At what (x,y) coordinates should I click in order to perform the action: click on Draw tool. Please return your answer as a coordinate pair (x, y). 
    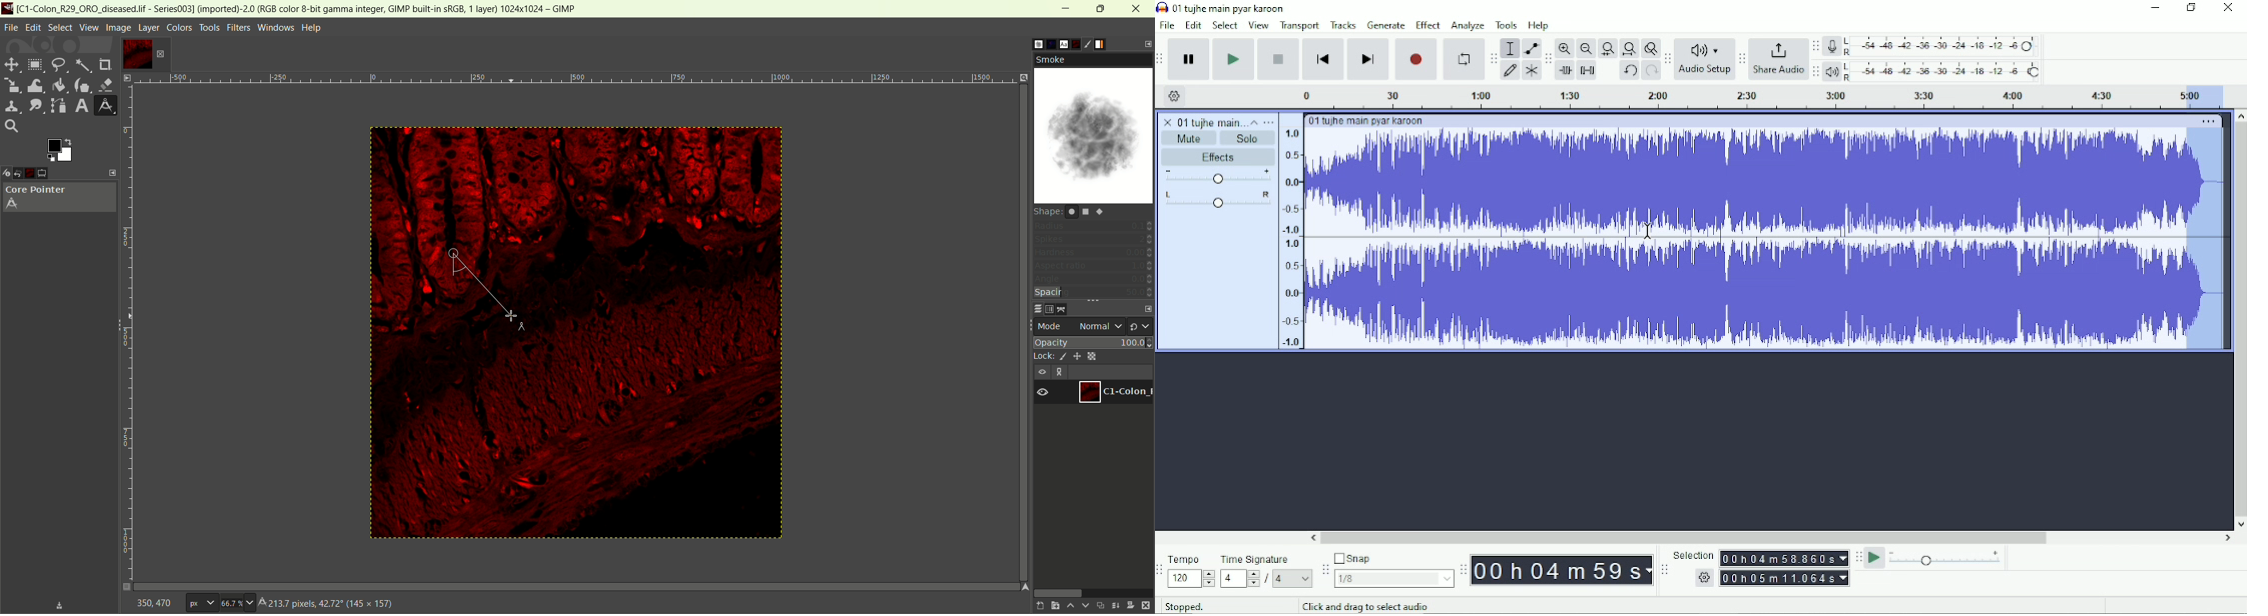
    Looking at the image, I should click on (1509, 70).